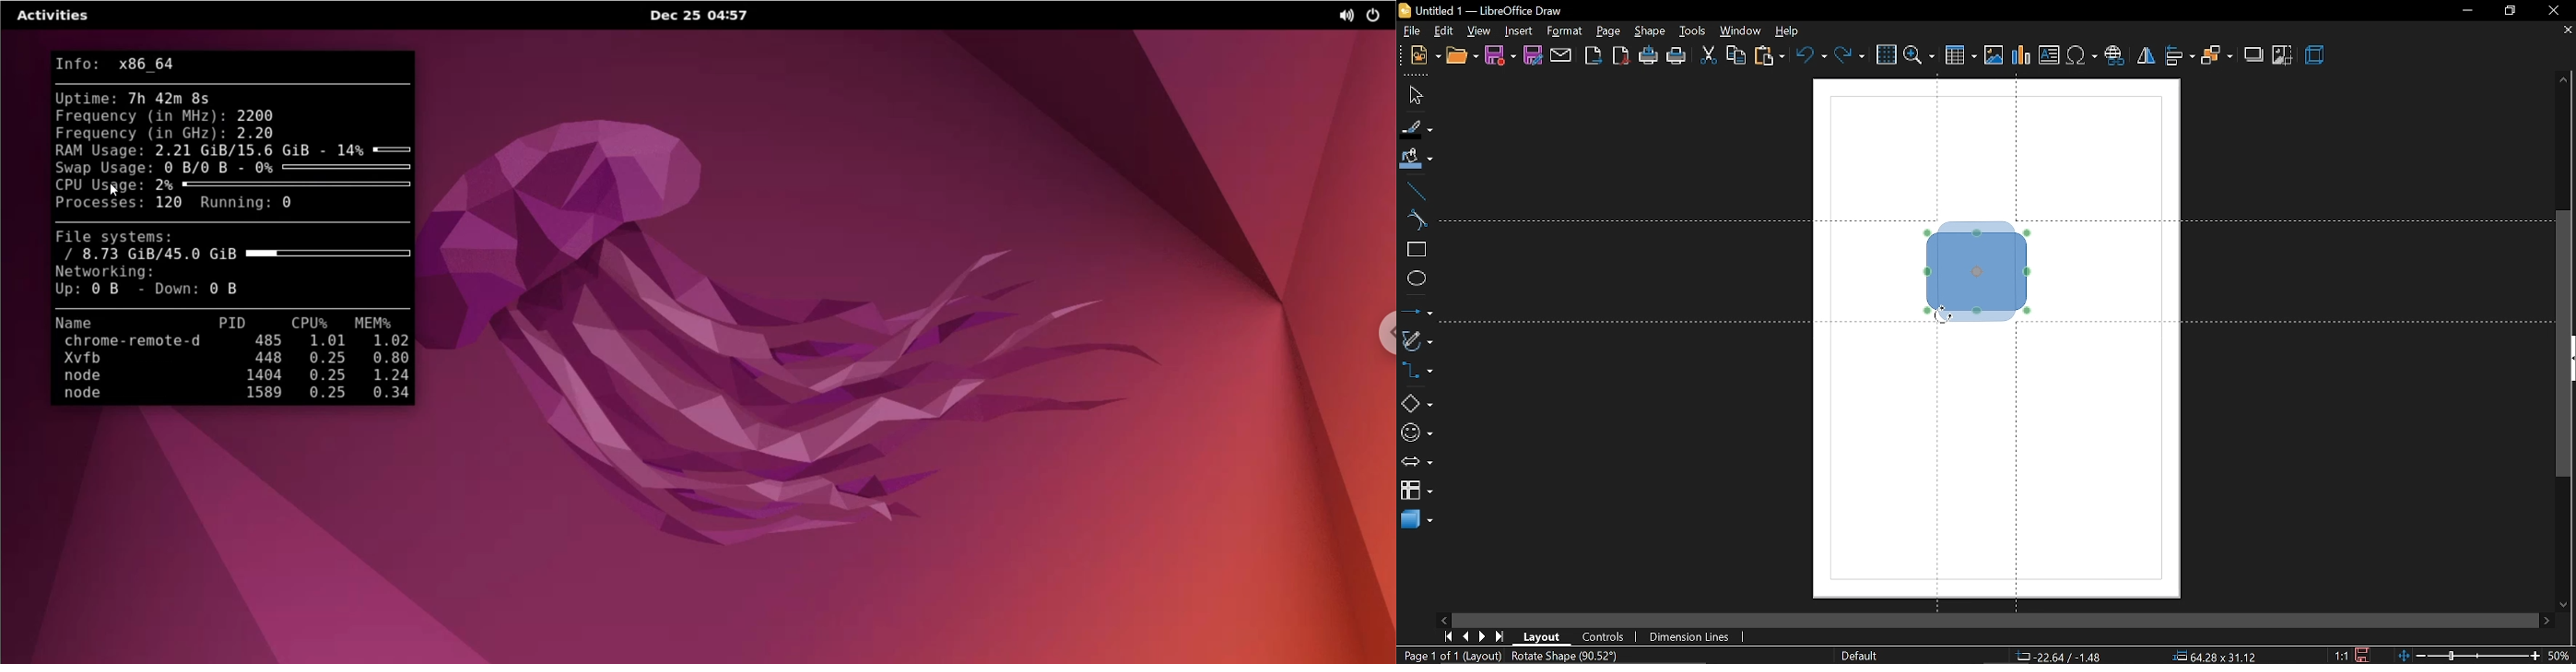 The image size is (2576, 672). Describe the element at coordinates (1769, 57) in the screenshot. I see `paste` at that location.